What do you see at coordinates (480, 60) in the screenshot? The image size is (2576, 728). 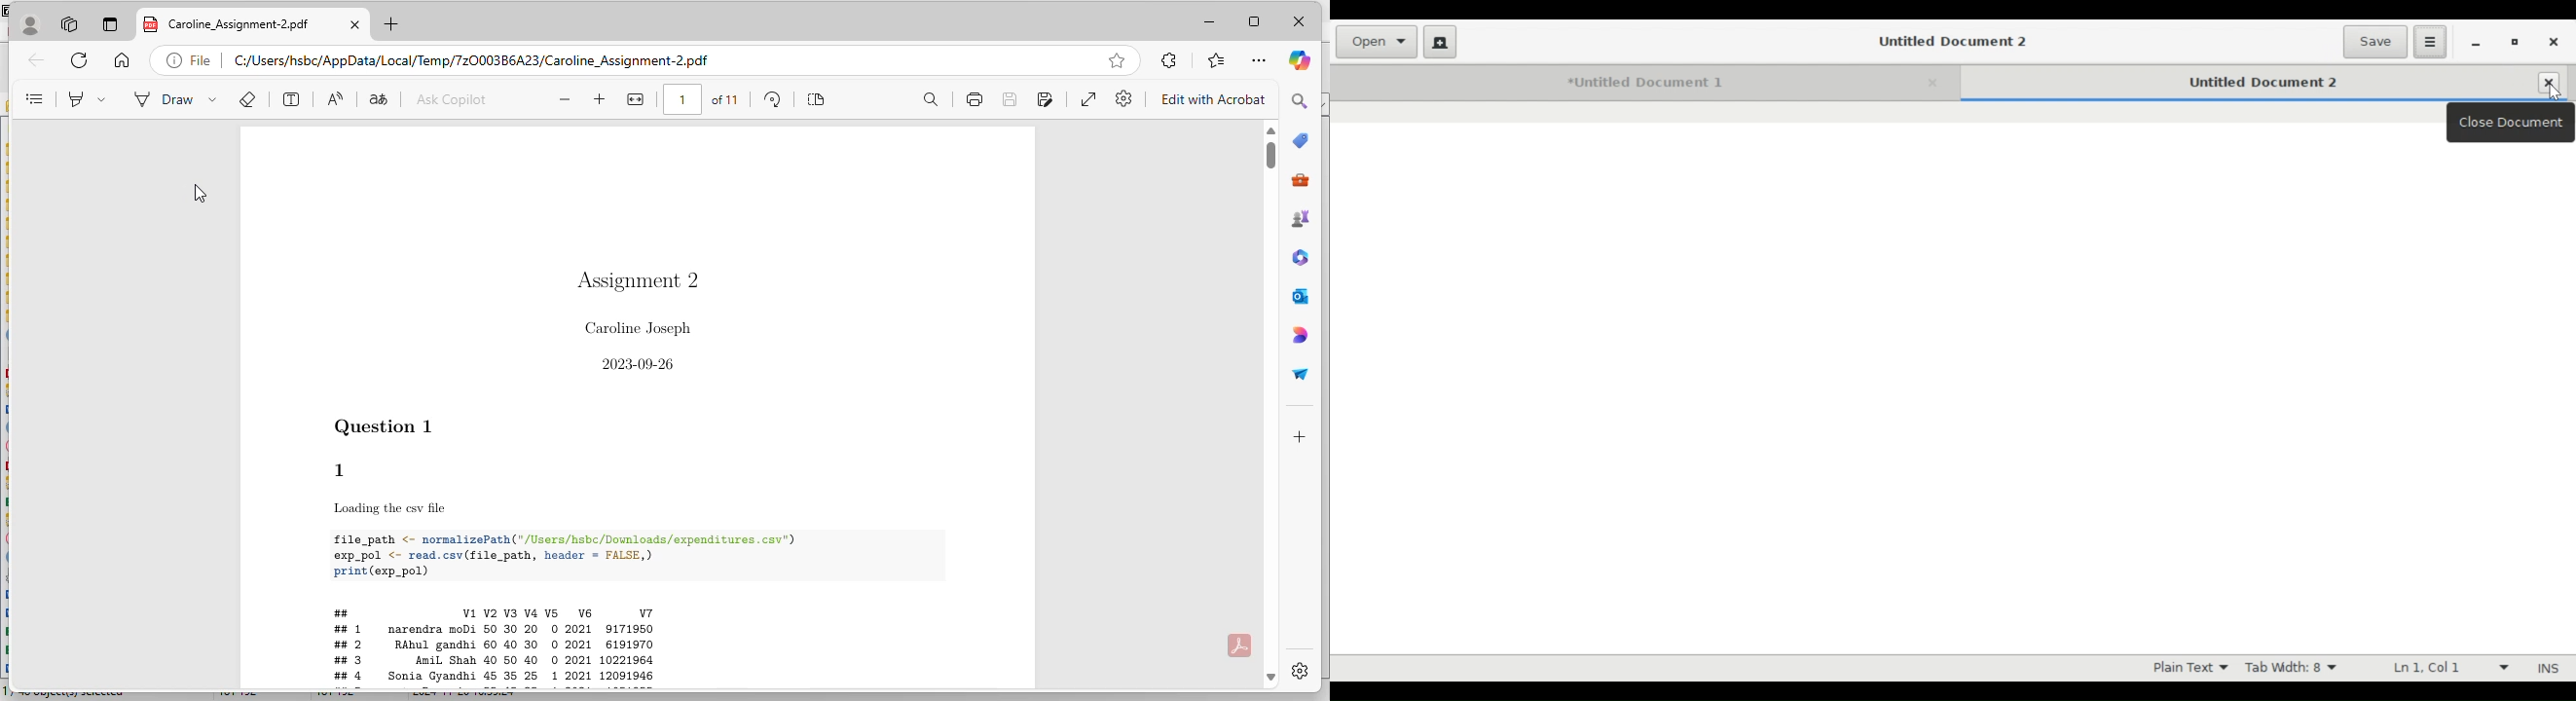 I see `link` at bounding box center [480, 60].